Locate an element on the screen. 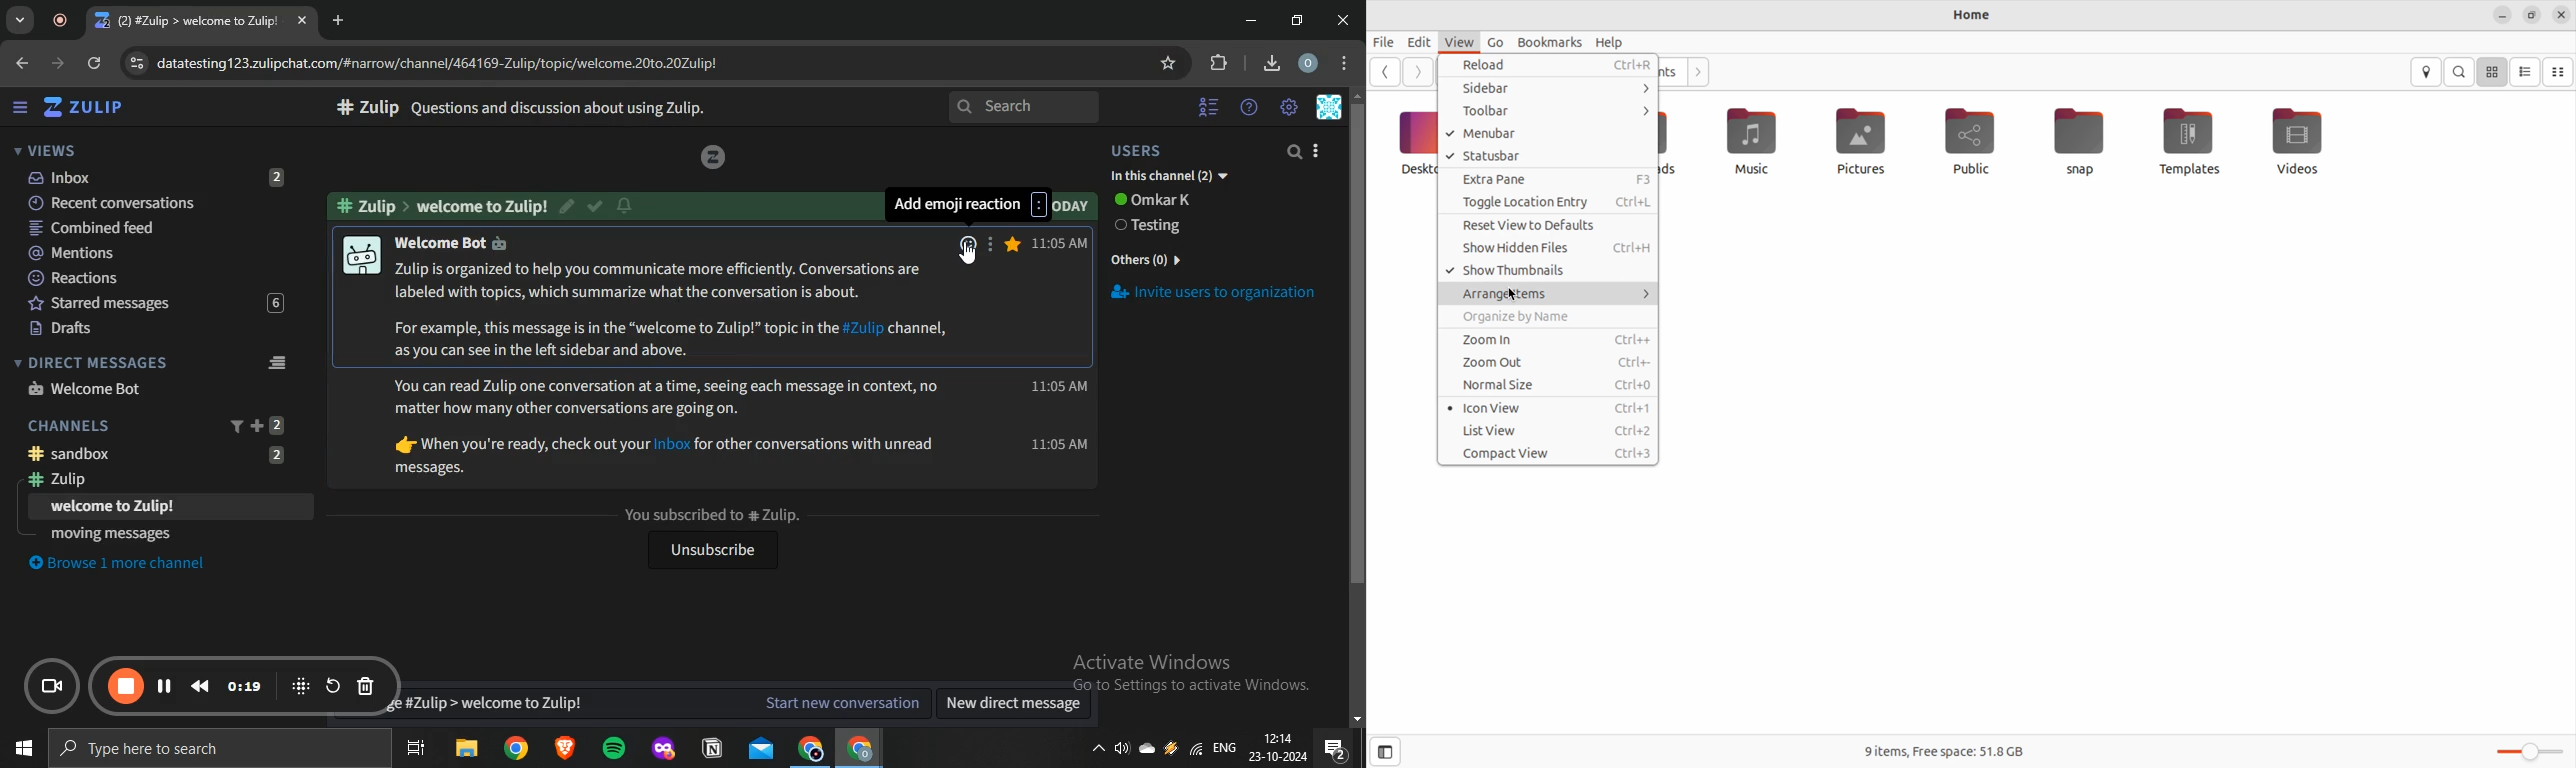 Image resolution: width=2576 pixels, height=784 pixels. go back to  previous page is located at coordinates (20, 61).